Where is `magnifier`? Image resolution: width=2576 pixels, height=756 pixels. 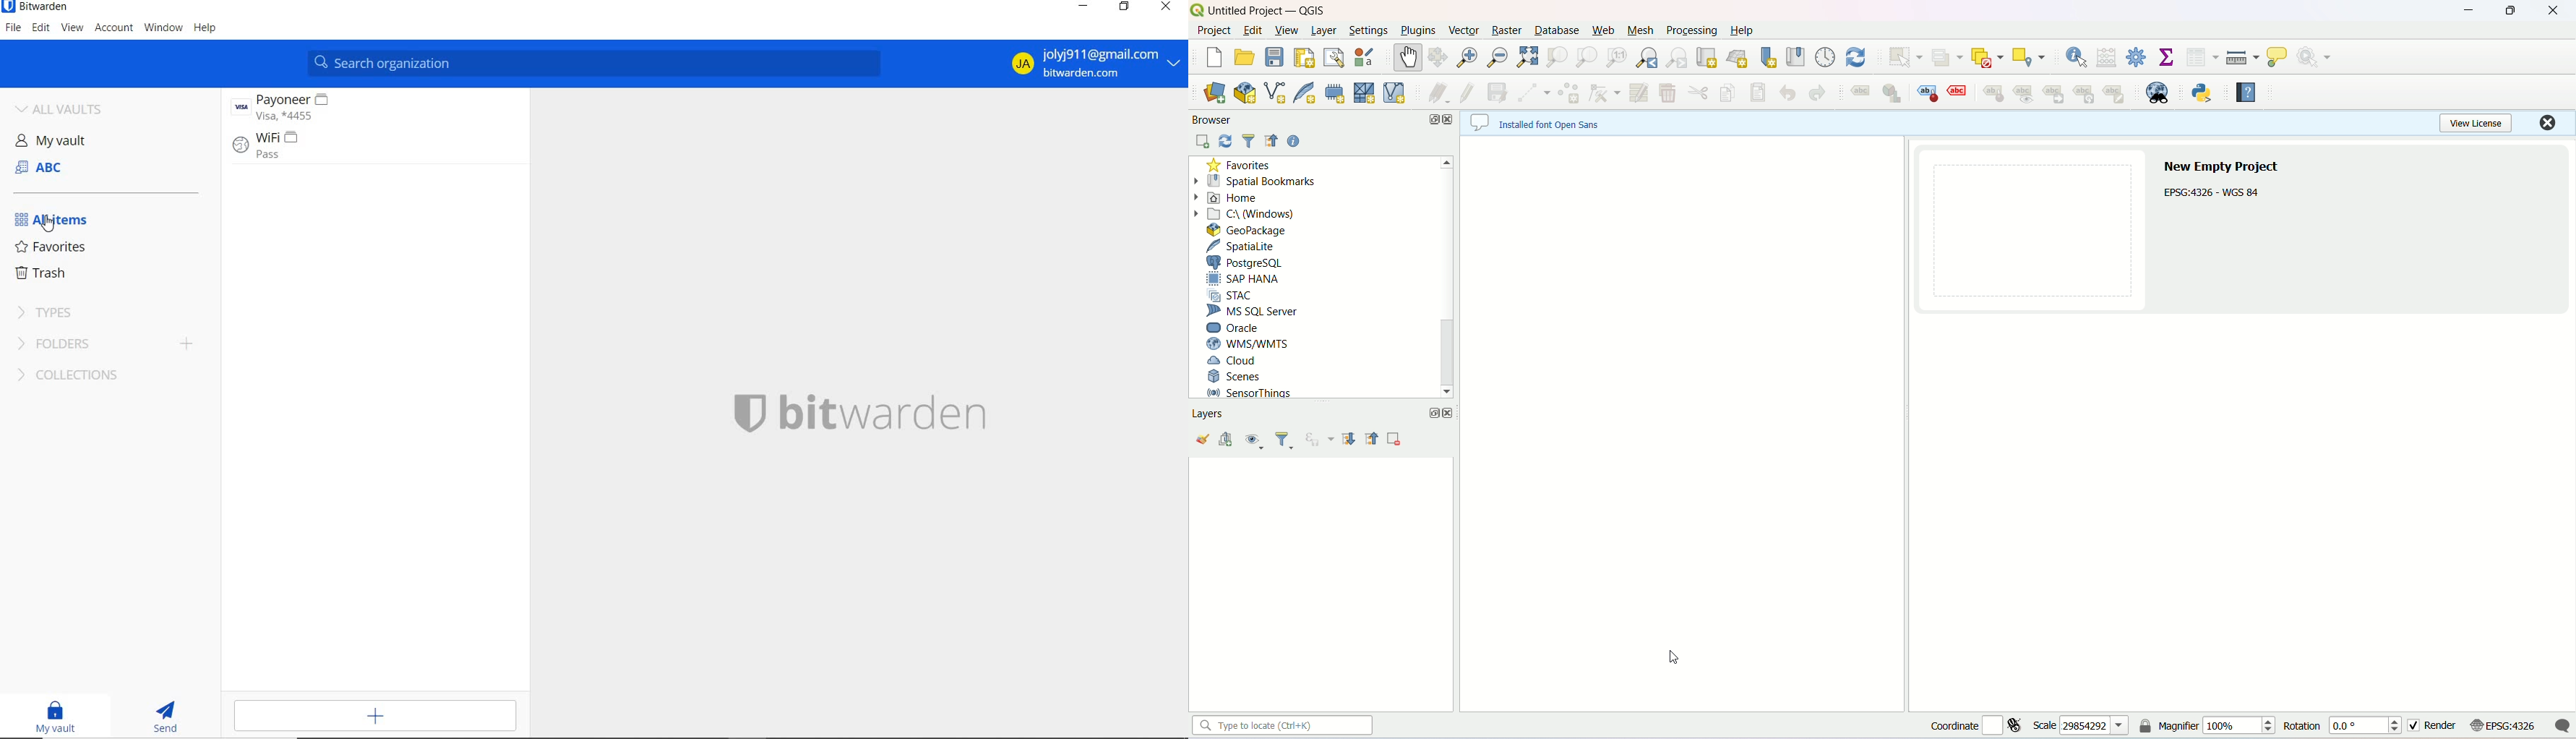
magnifier is located at coordinates (2180, 727).